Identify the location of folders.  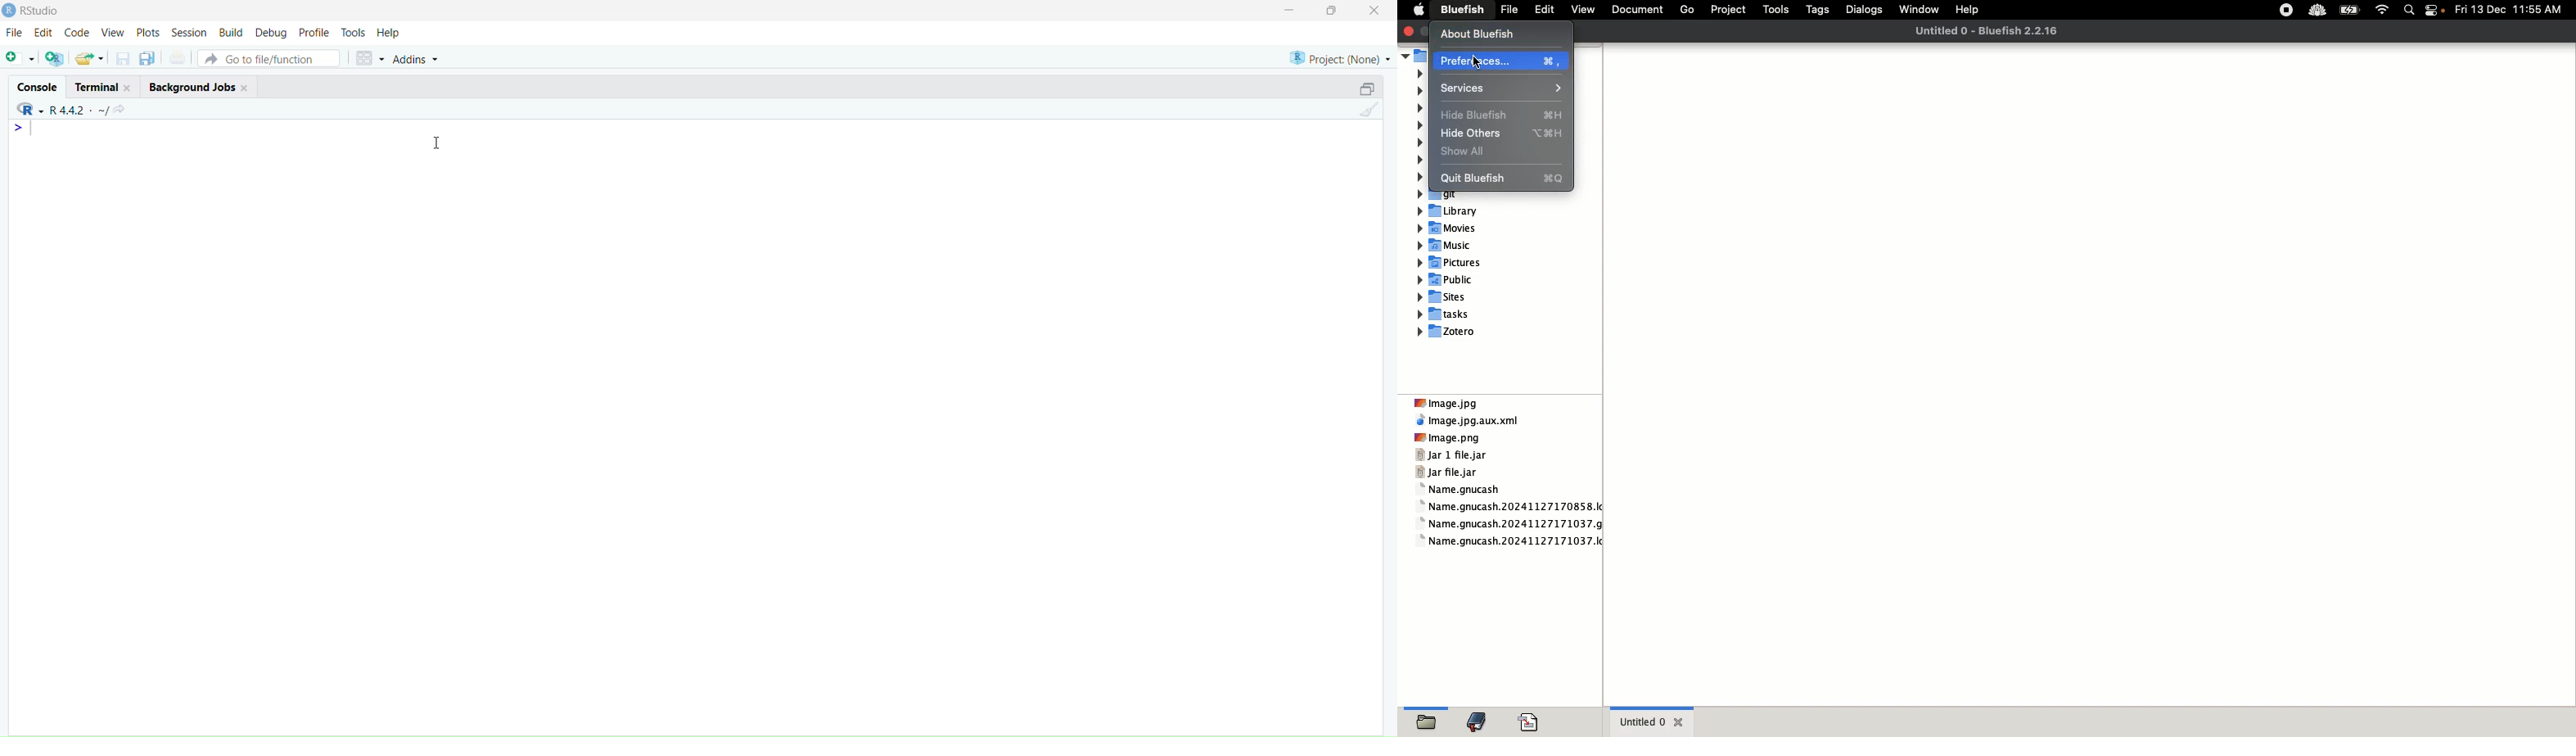
(1430, 717).